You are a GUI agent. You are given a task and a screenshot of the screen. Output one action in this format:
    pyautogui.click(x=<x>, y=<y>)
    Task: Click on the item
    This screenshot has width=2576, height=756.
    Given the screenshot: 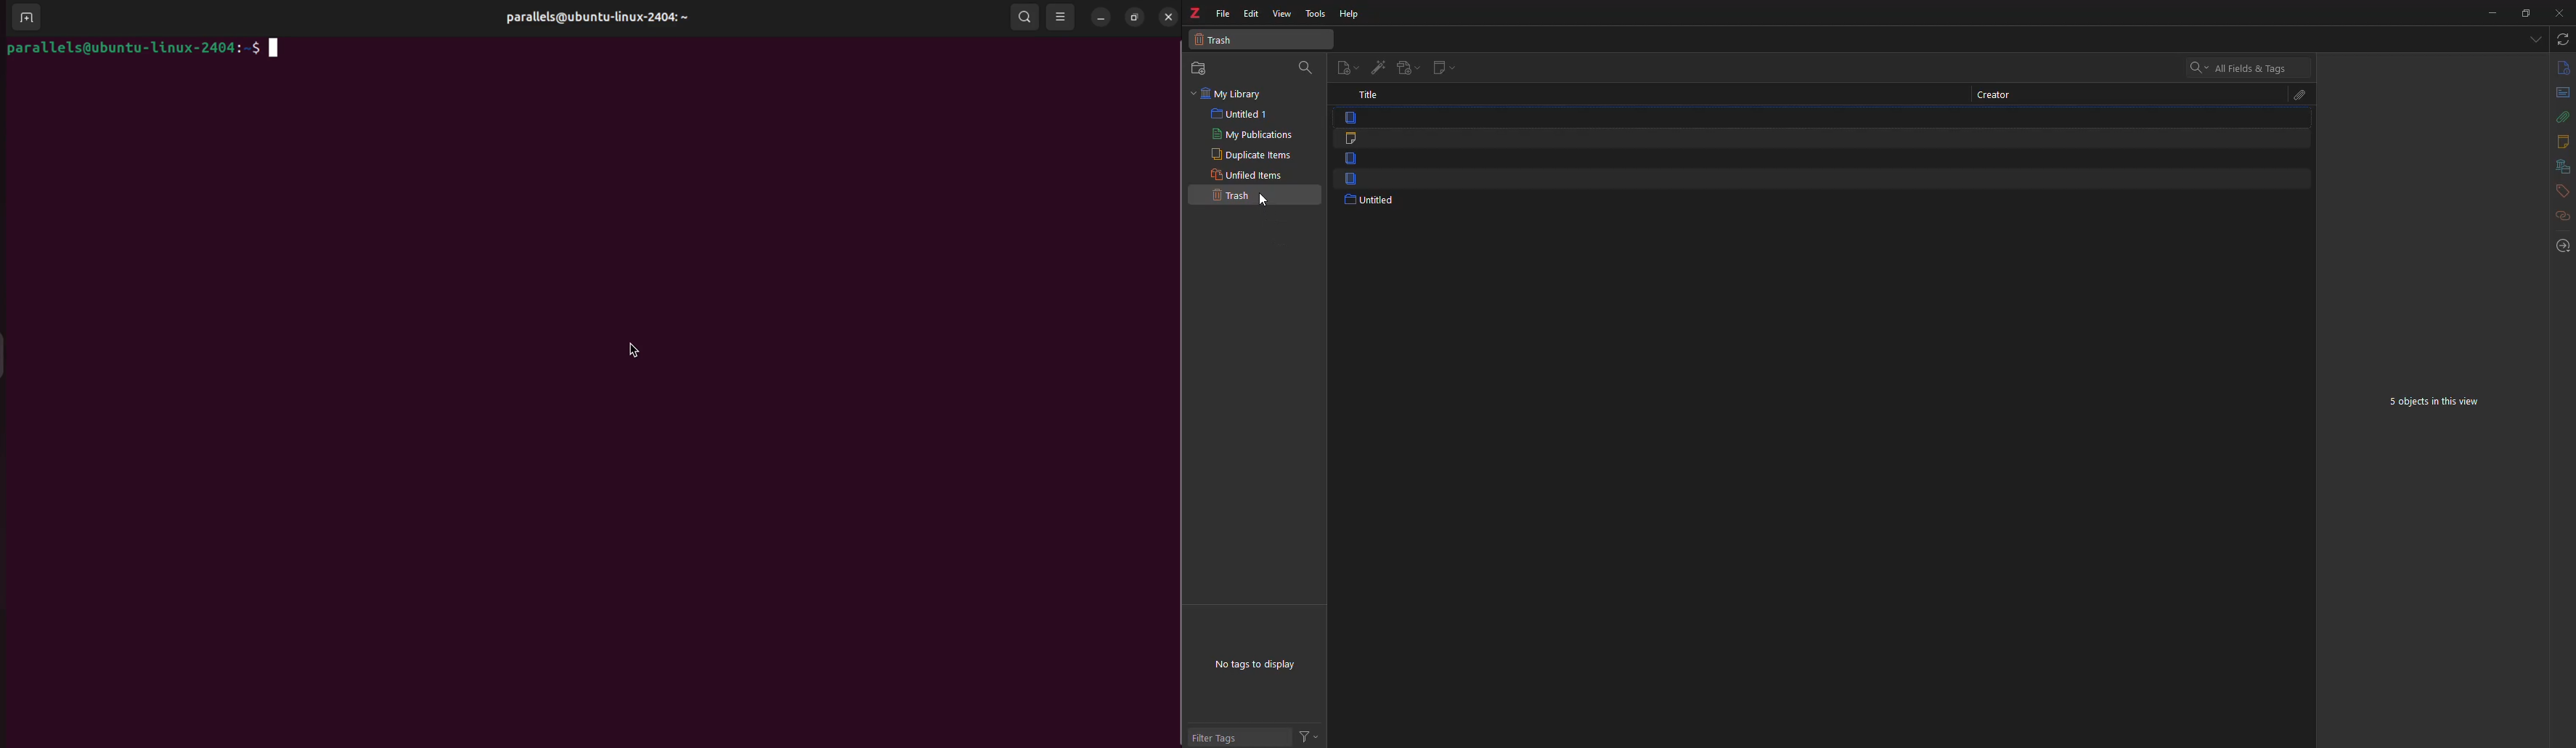 What is the action you would take?
    pyautogui.click(x=1354, y=179)
    